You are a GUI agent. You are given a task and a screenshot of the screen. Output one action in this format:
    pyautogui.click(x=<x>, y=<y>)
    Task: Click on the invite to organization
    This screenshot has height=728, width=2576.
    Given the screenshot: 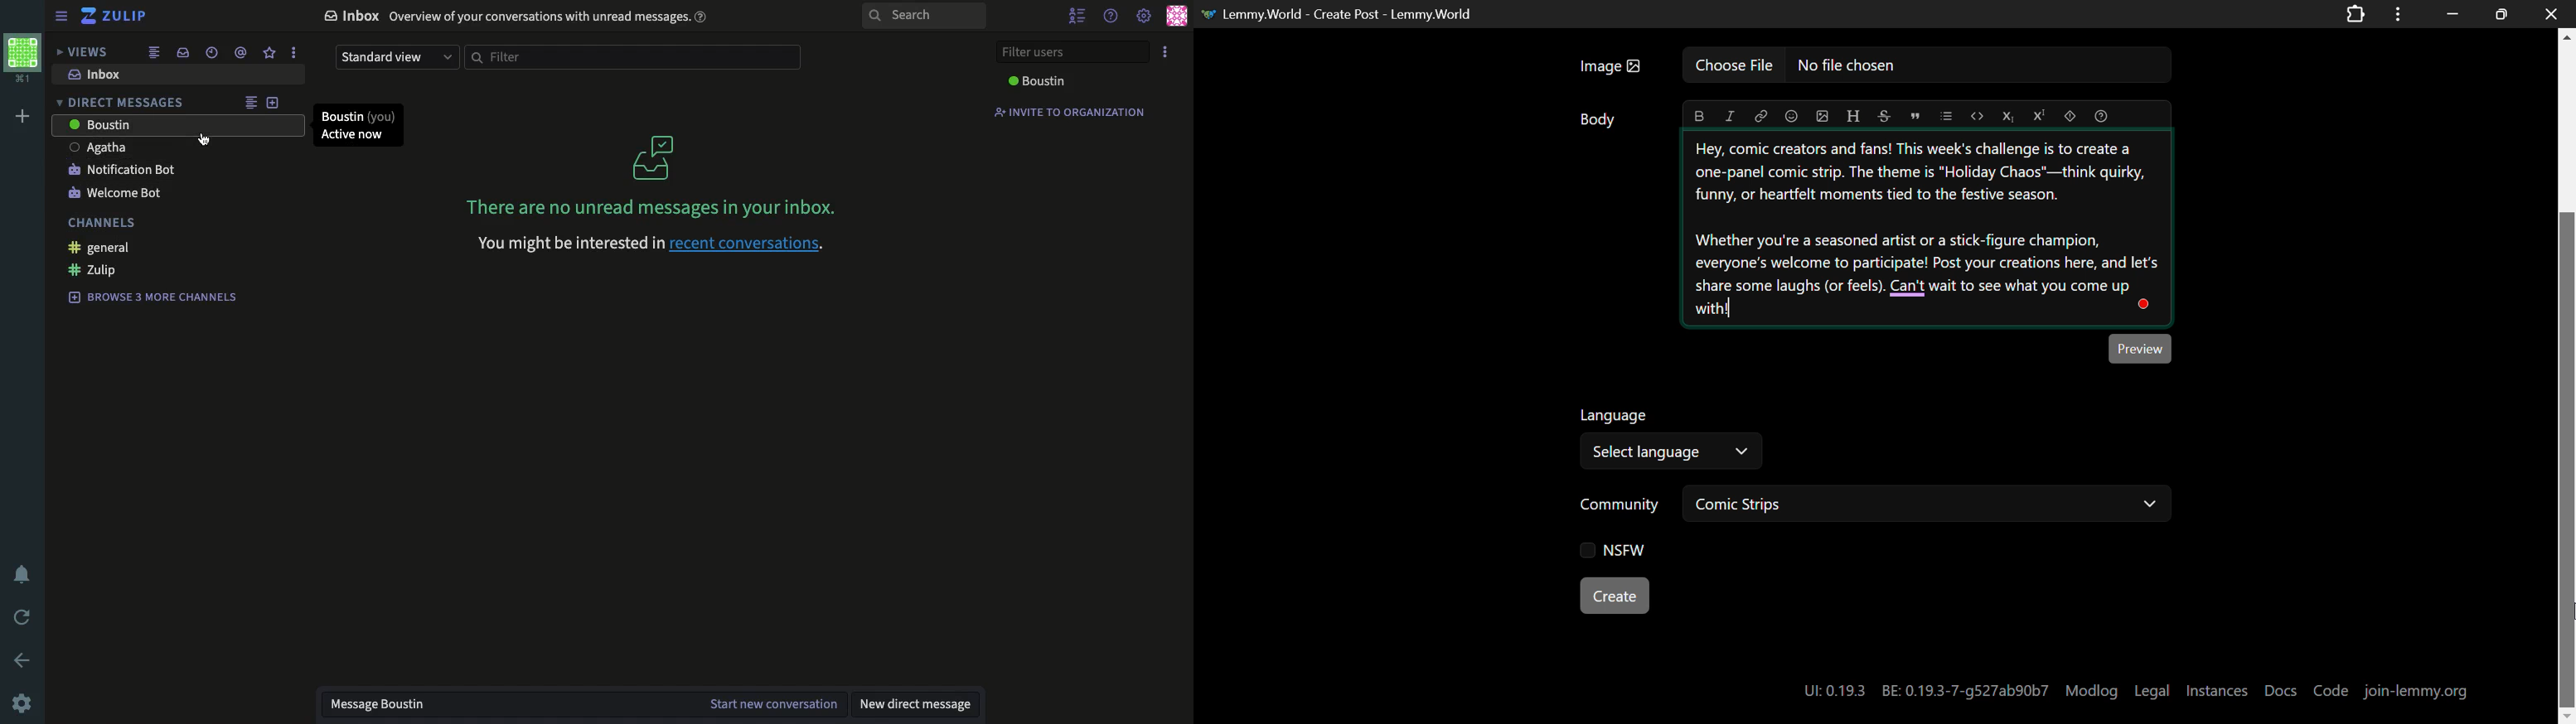 What is the action you would take?
    pyautogui.click(x=1070, y=113)
    